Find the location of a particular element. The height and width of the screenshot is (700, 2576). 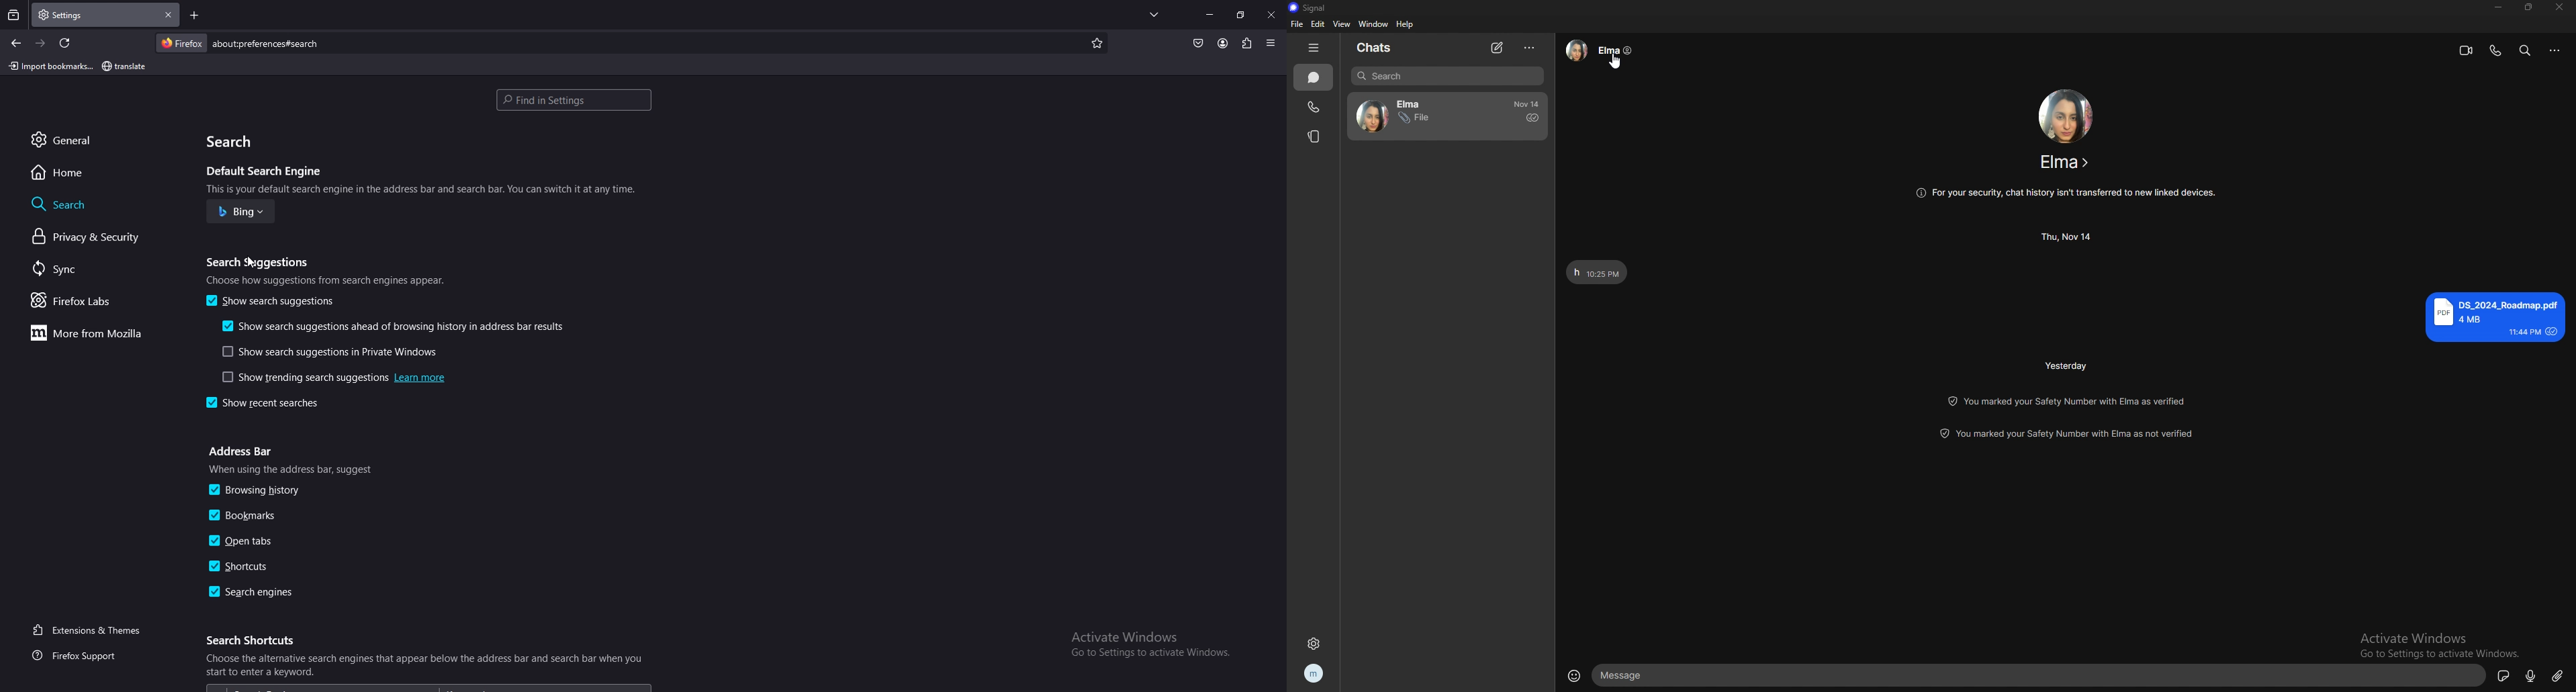

shortcuts is located at coordinates (243, 565).